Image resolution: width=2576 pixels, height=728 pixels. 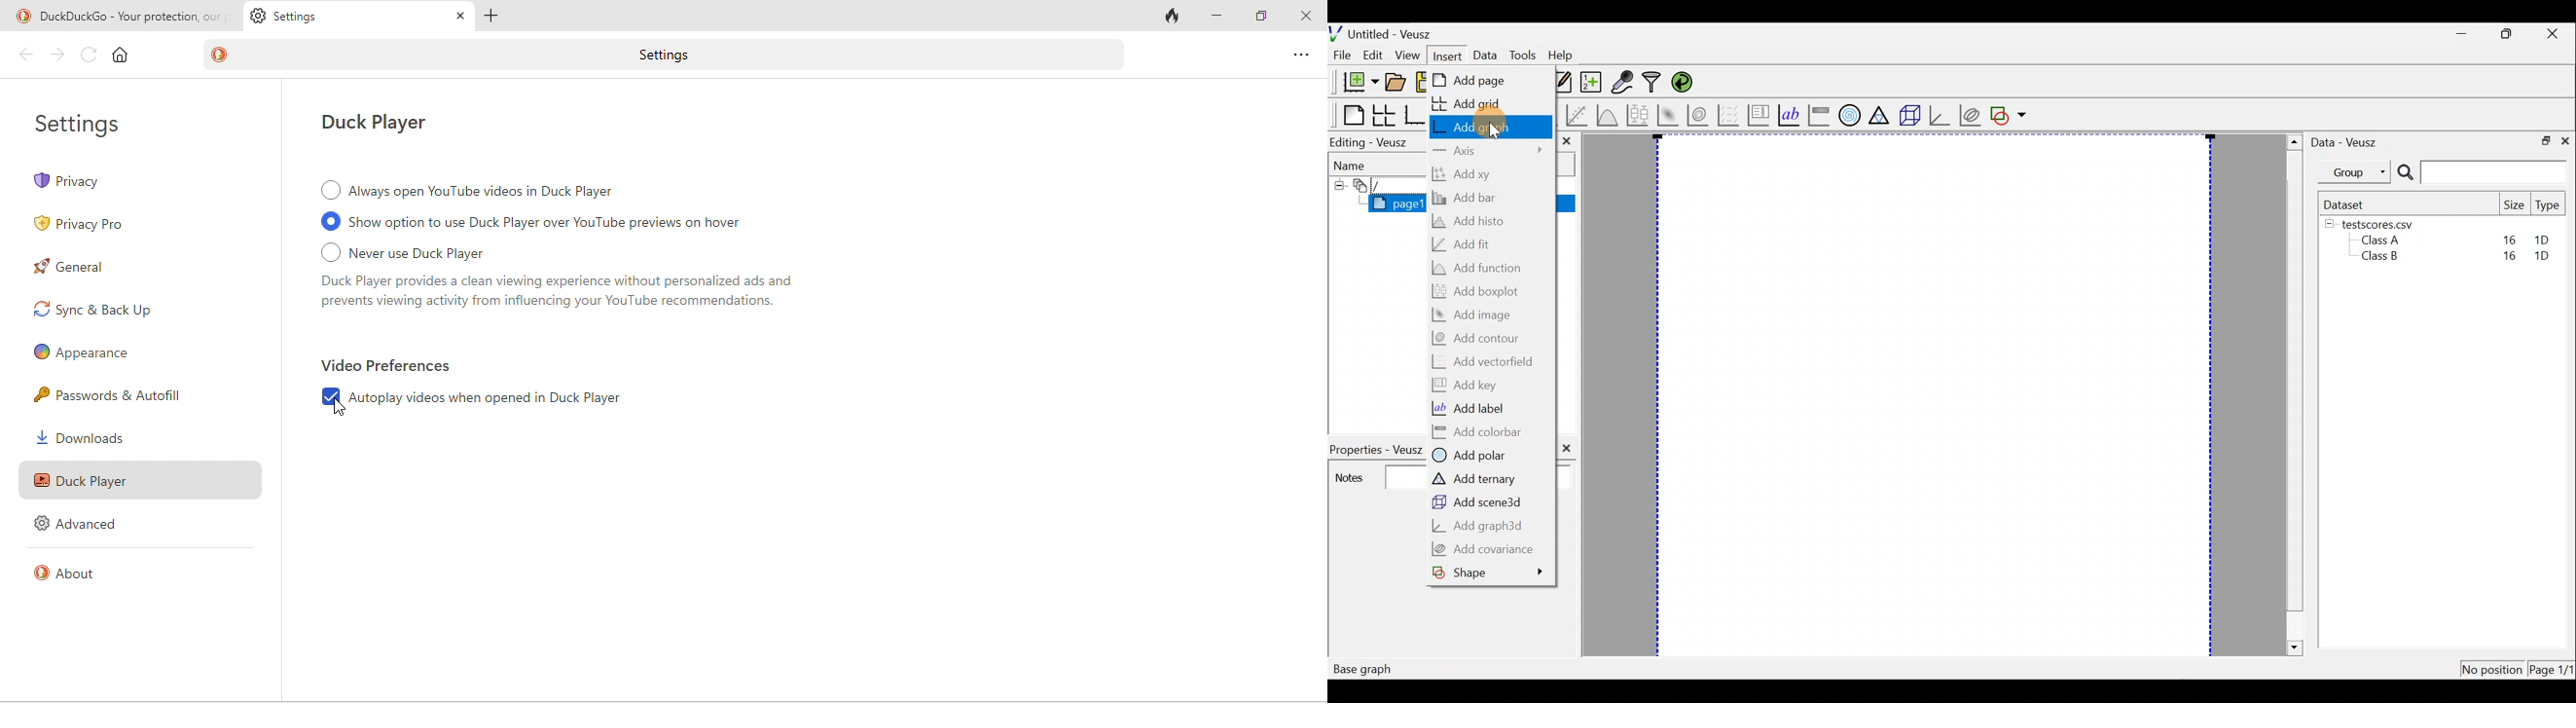 I want to click on Add ternary, so click(x=1475, y=478).